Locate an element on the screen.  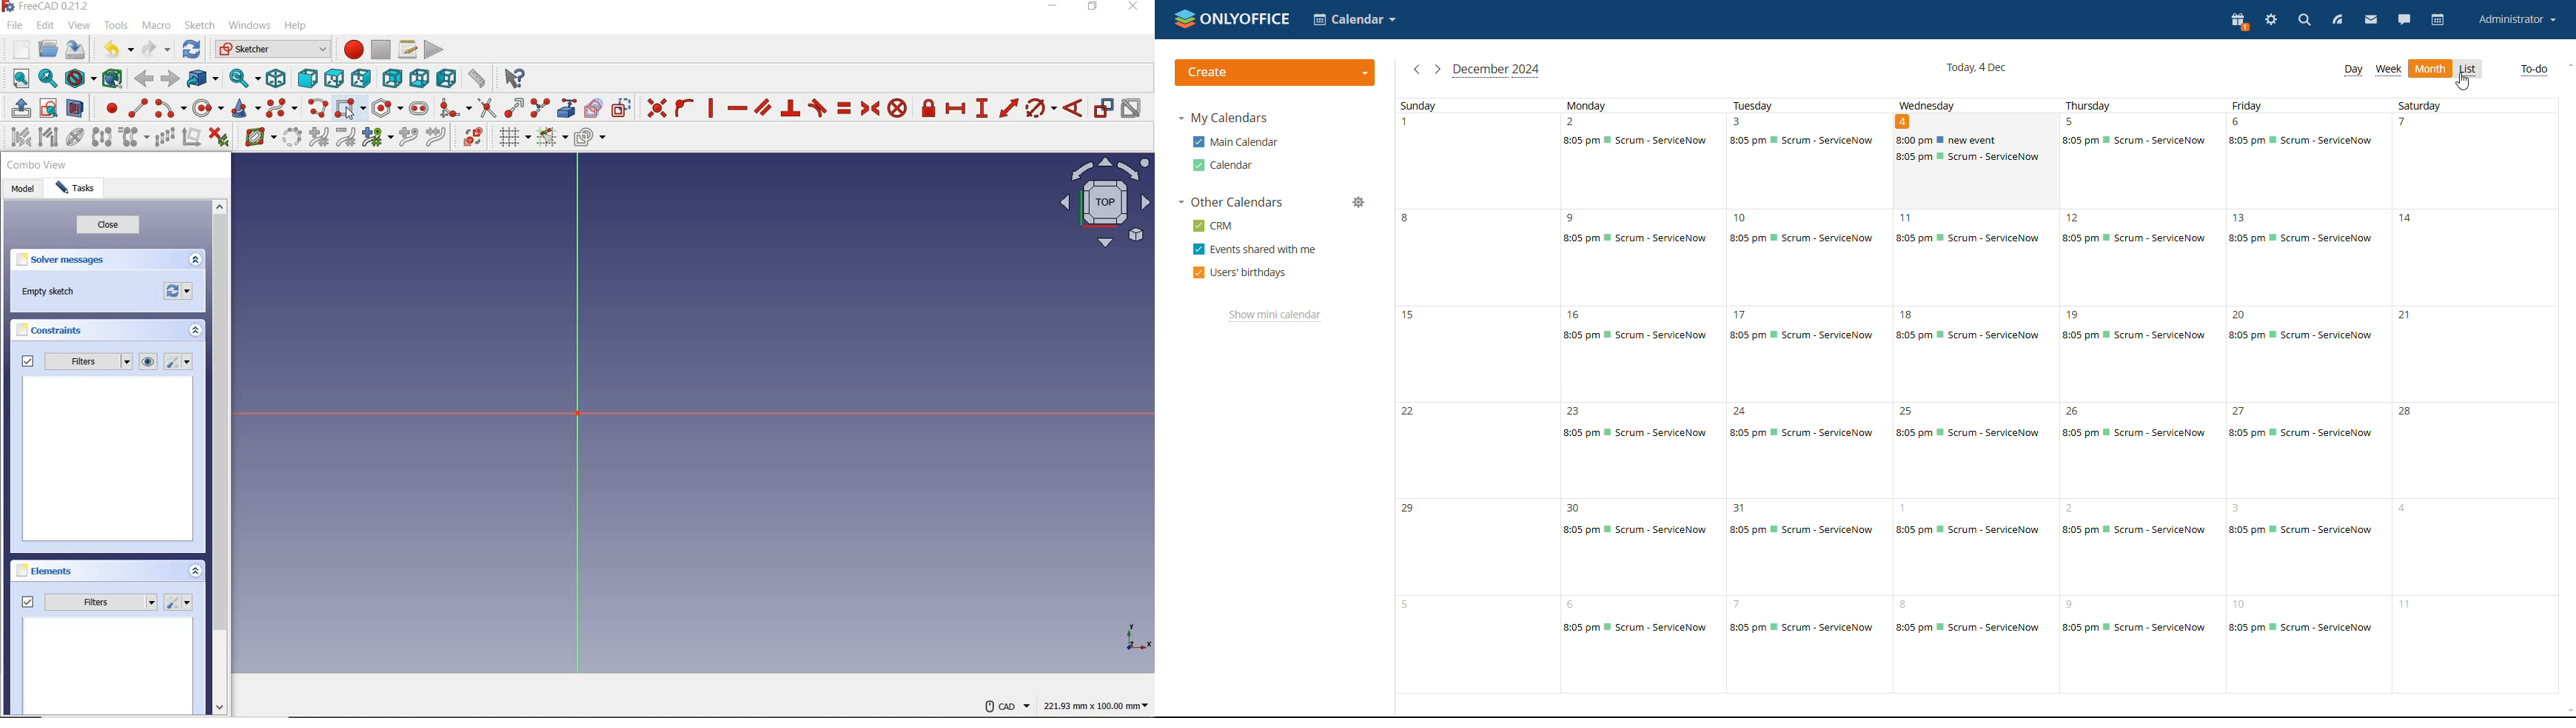
new is located at coordinates (17, 47).